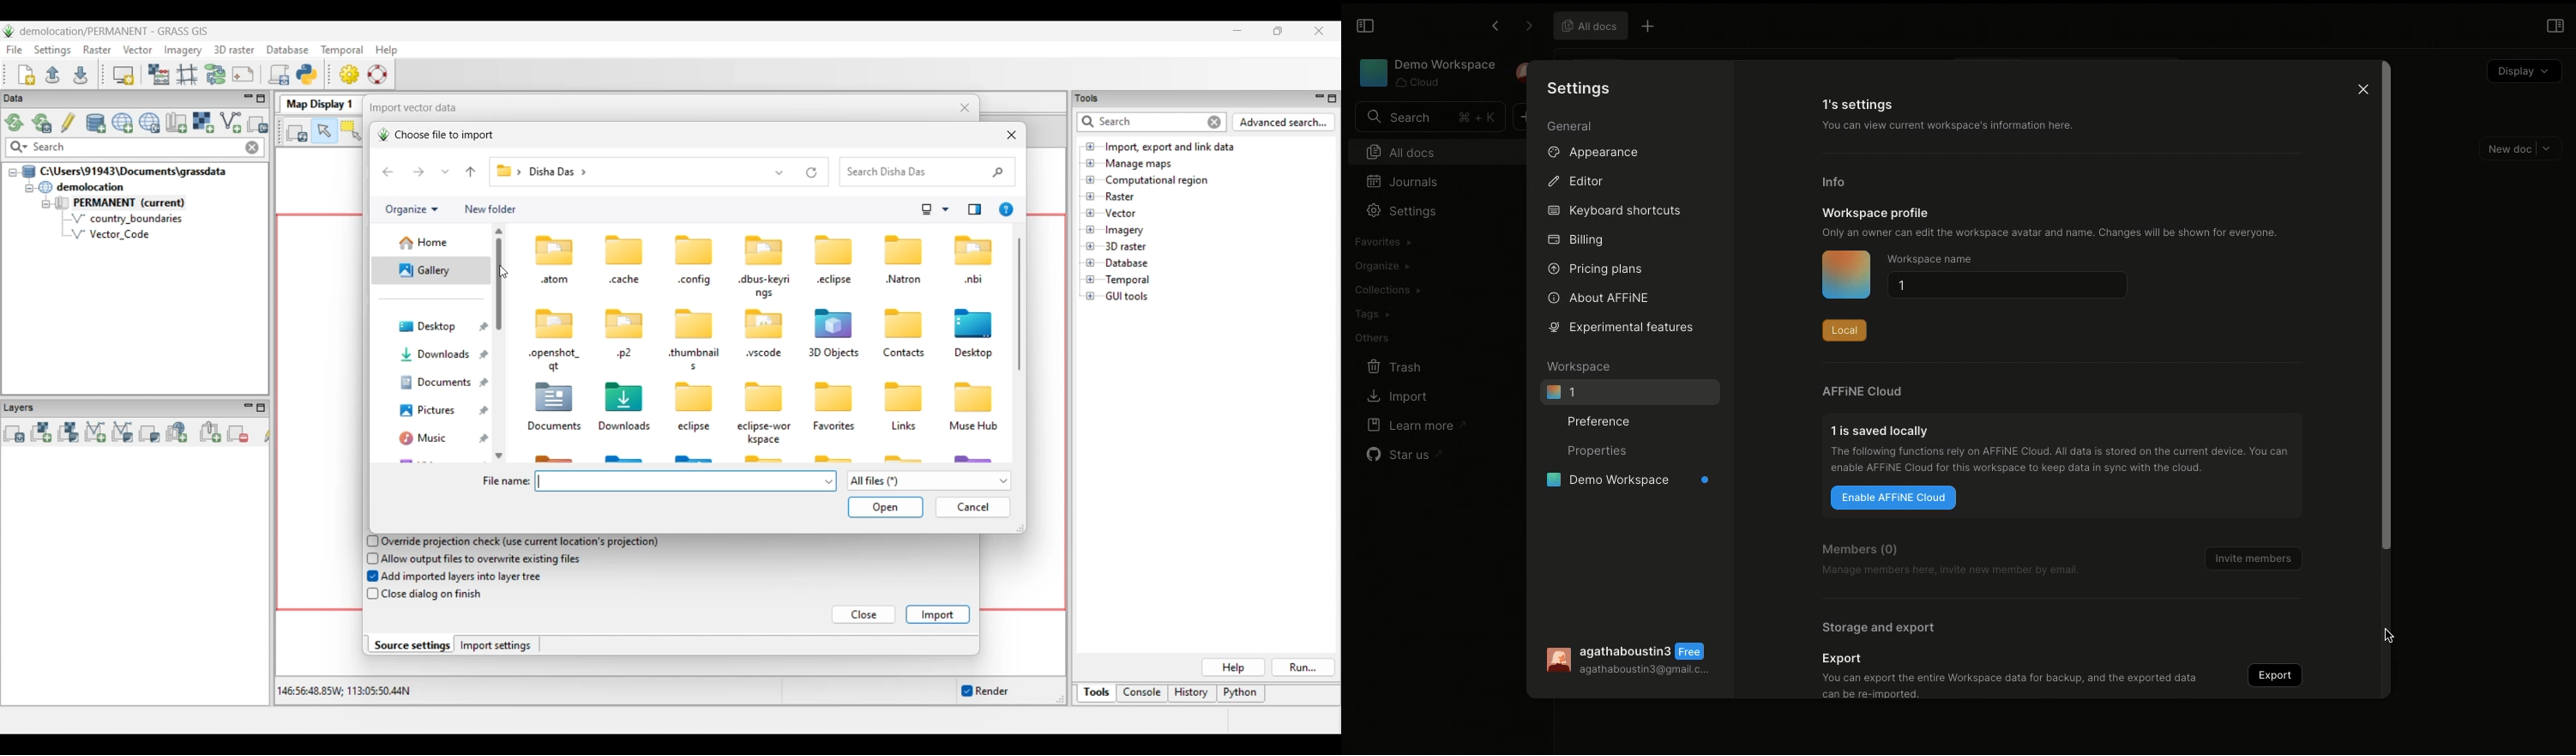 Image resolution: width=2576 pixels, height=756 pixels. What do you see at coordinates (1613, 211) in the screenshot?
I see `Keyboard shortcuts` at bounding box center [1613, 211].